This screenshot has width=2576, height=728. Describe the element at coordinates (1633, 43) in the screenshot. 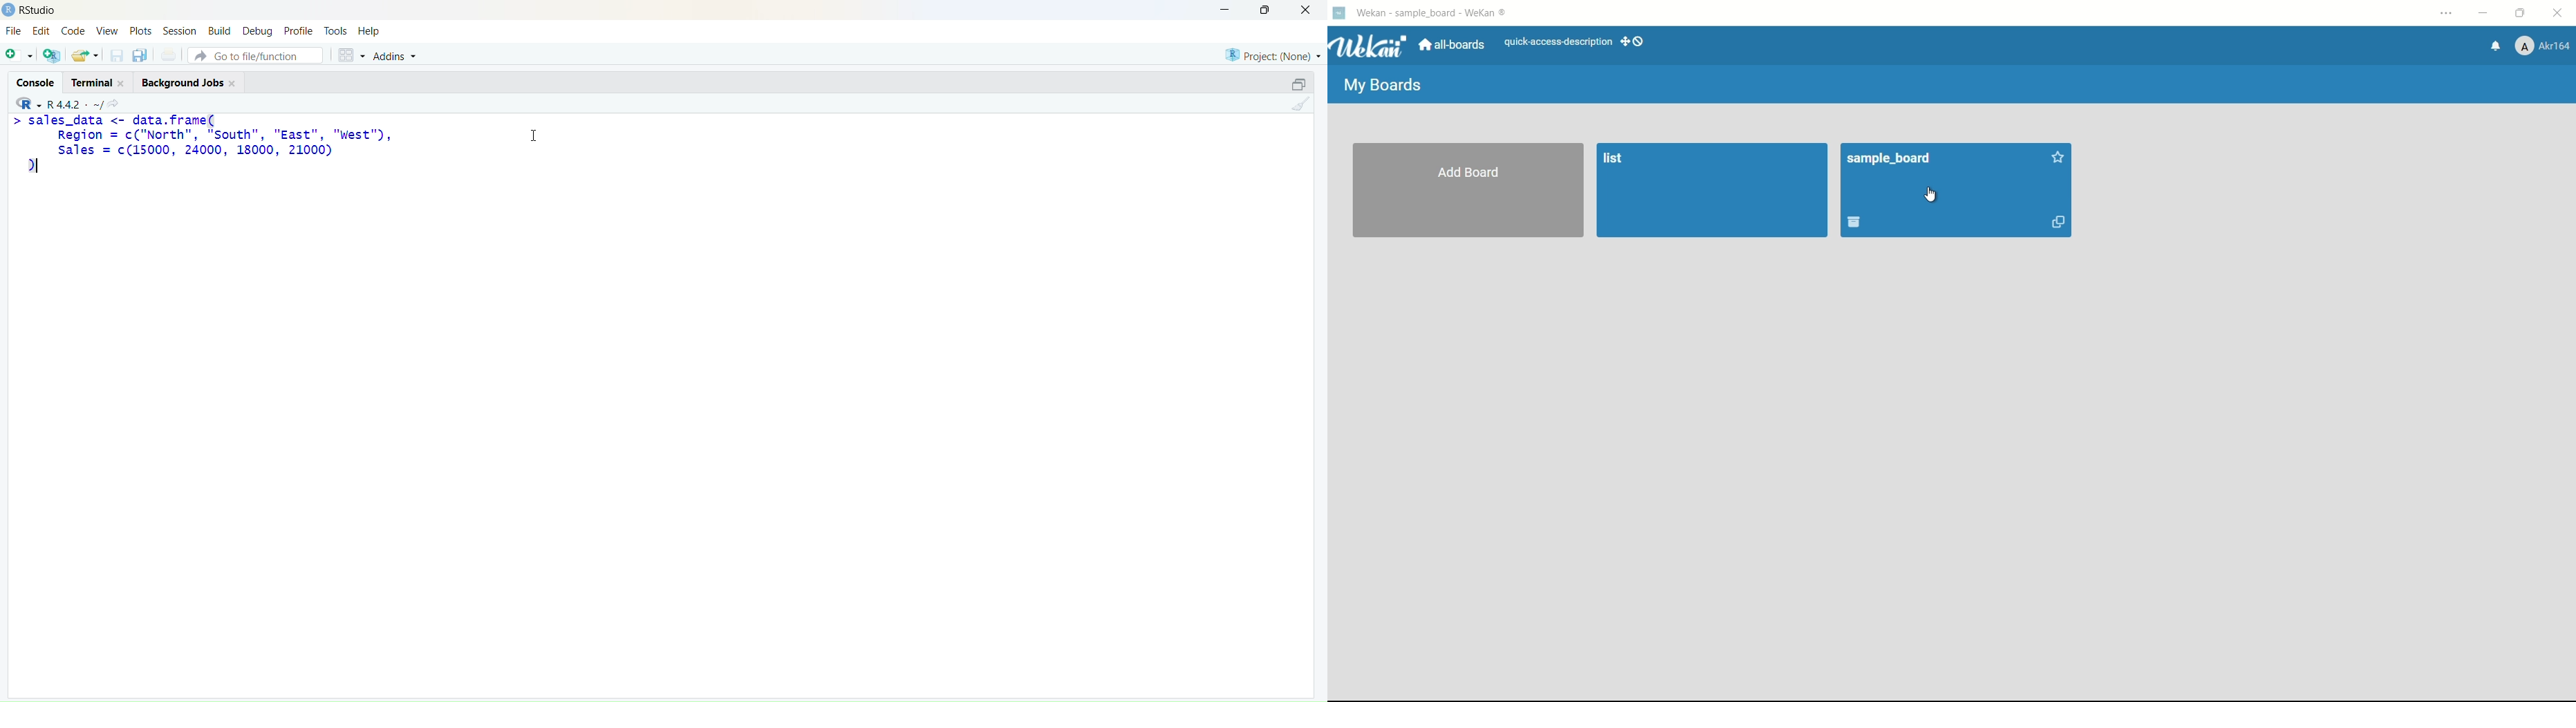

I see `dekstop drag bar` at that location.